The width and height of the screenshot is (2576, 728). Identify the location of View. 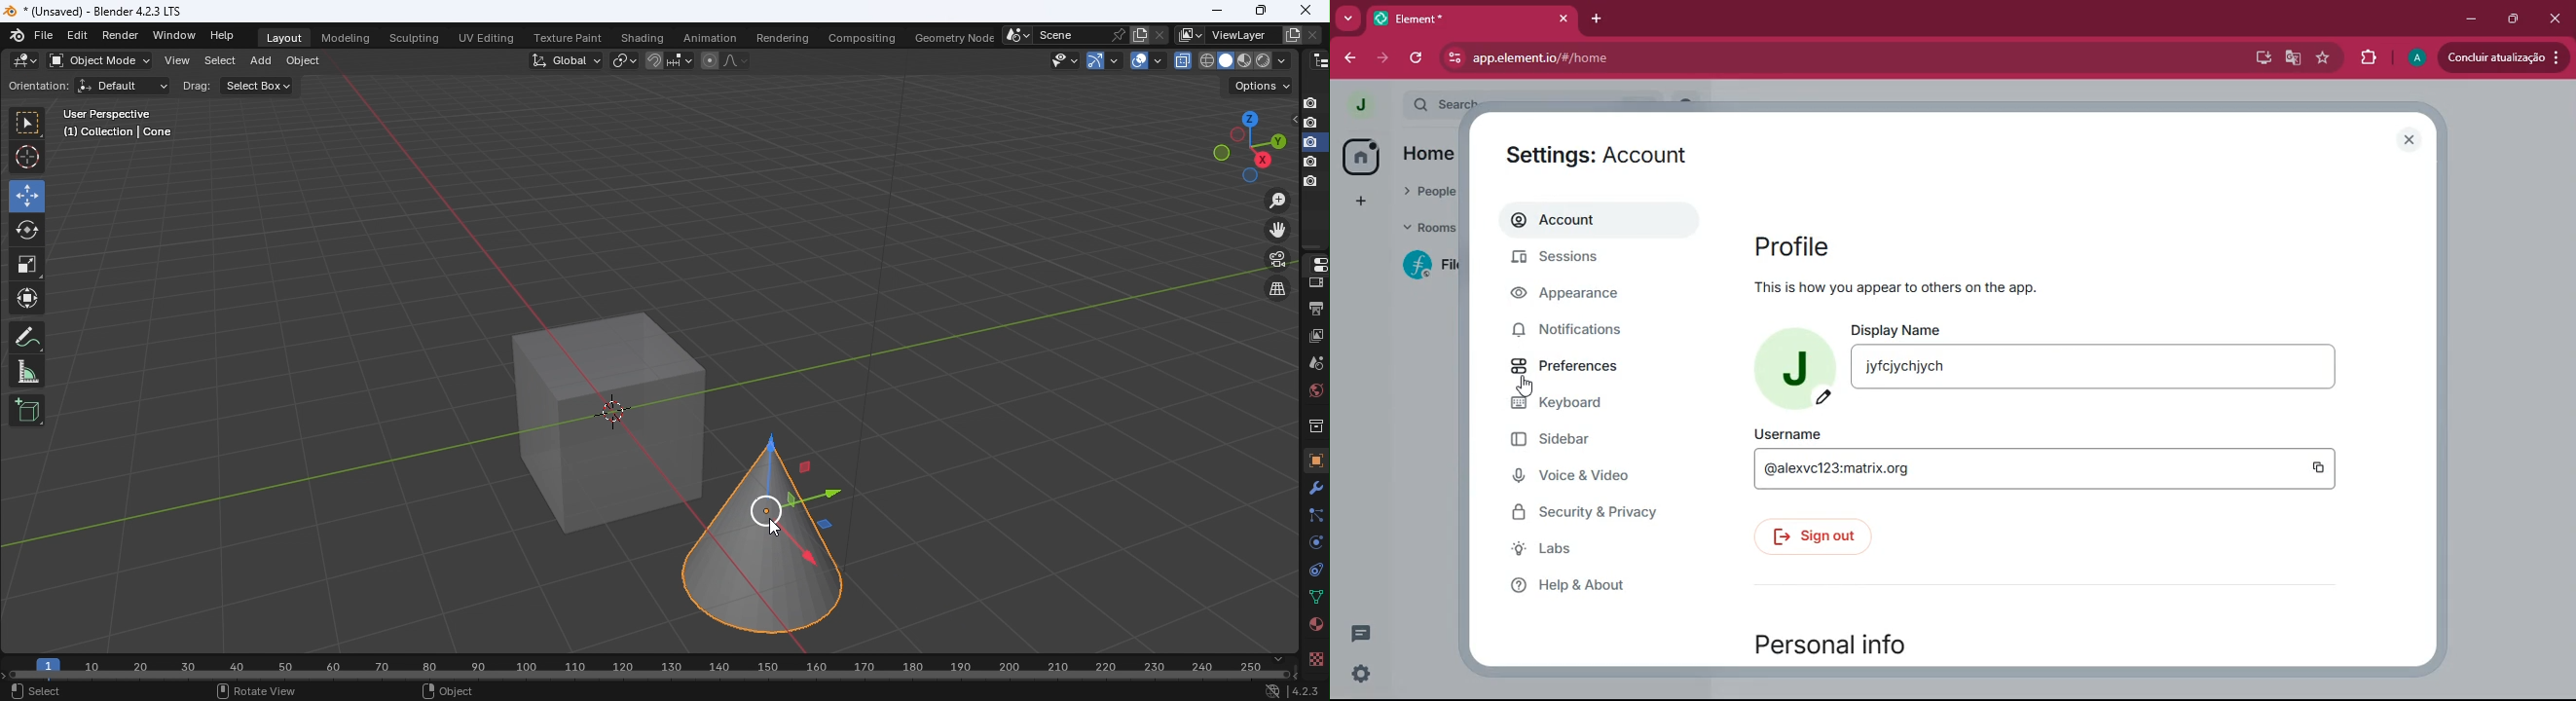
(175, 62).